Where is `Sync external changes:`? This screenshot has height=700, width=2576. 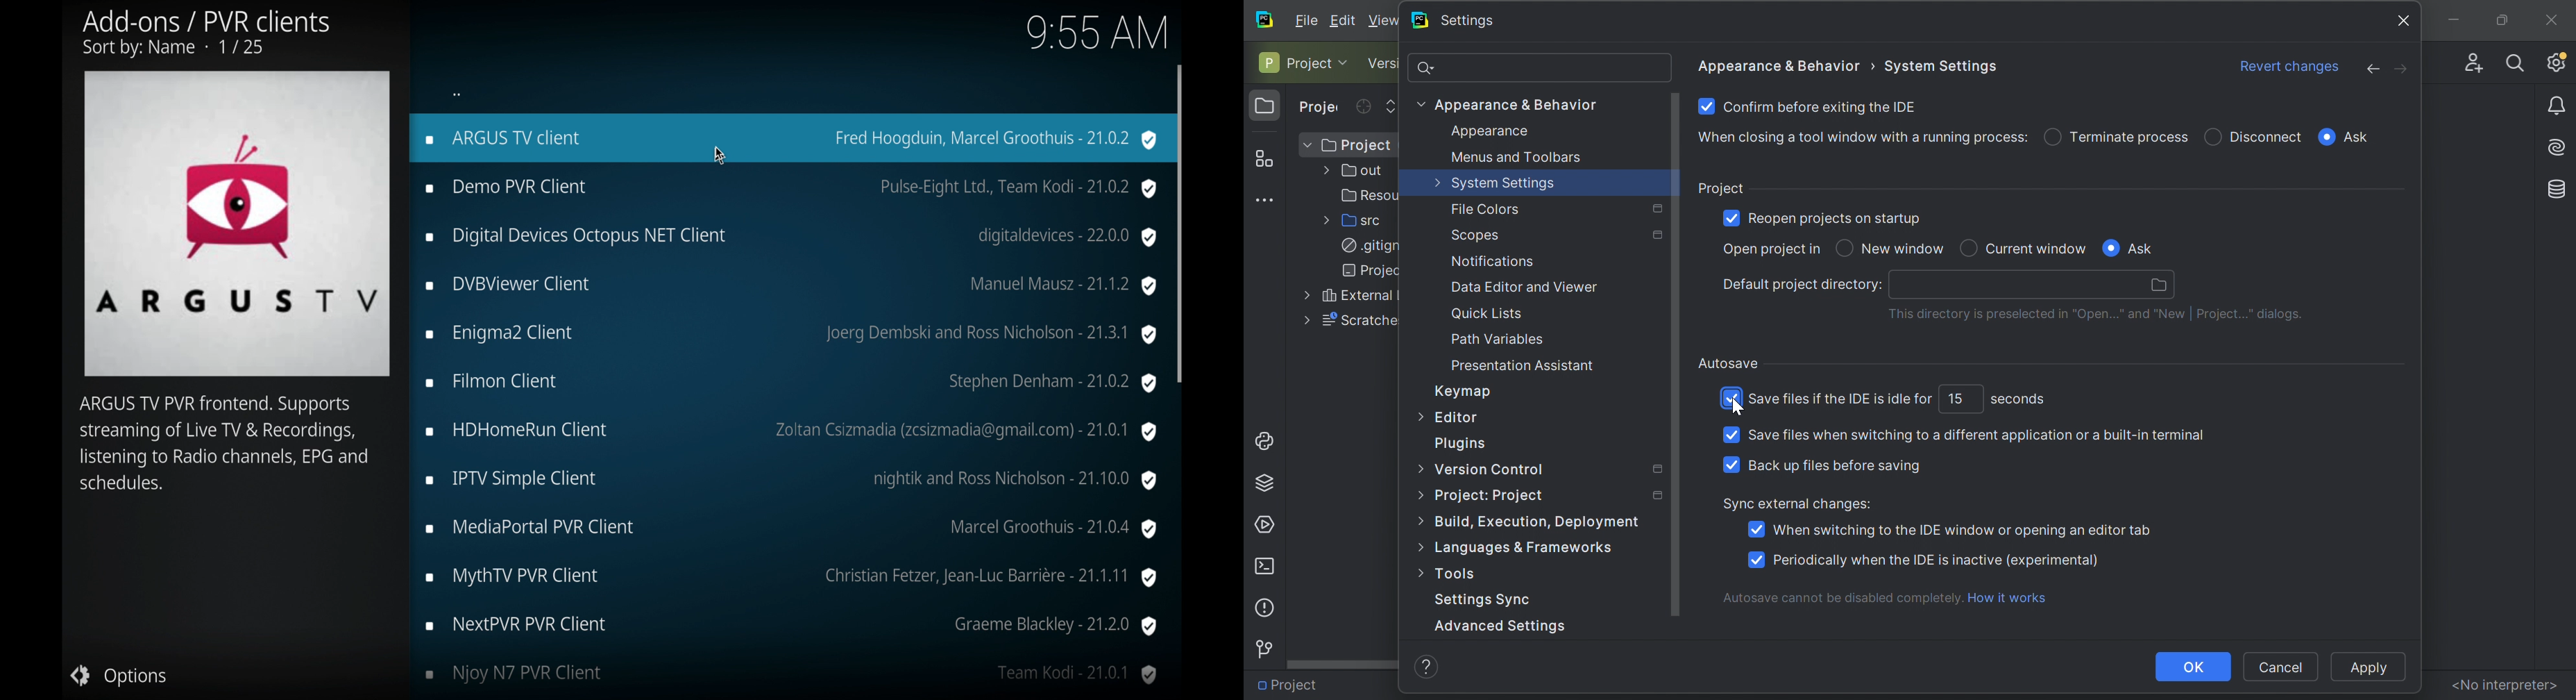
Sync external changes: is located at coordinates (1799, 505).